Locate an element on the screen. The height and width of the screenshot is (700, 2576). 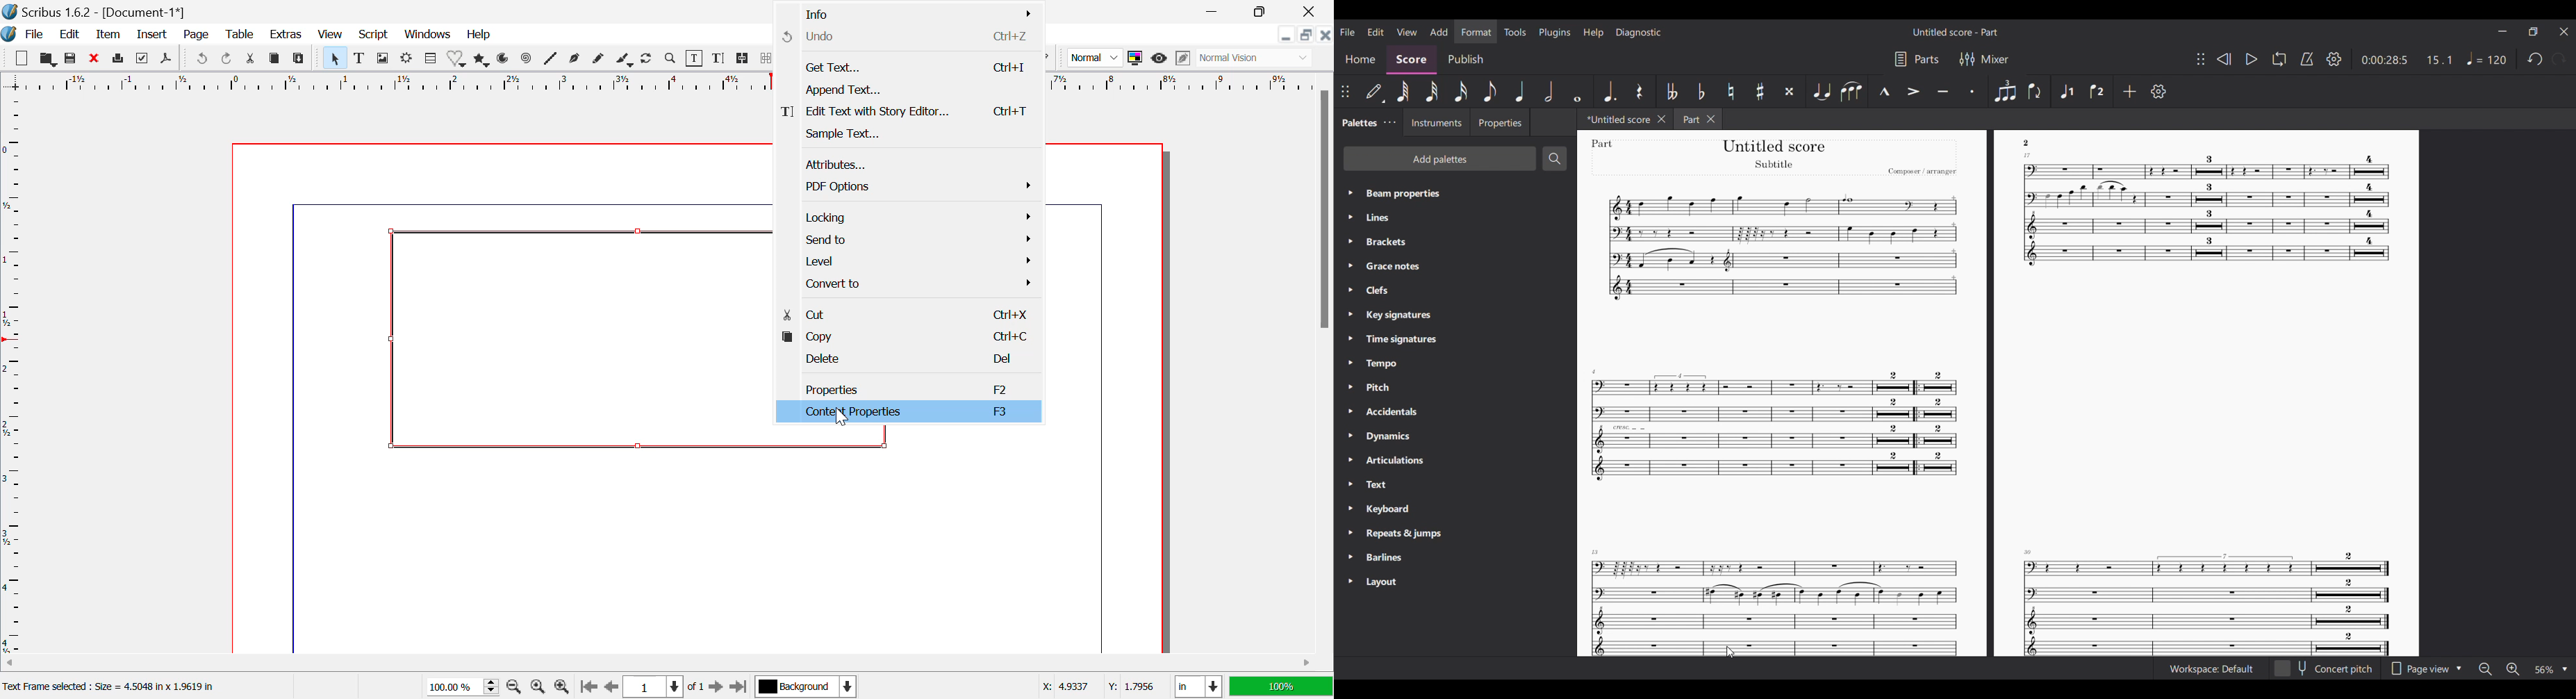
Beam propertiex is located at coordinates (1401, 193).